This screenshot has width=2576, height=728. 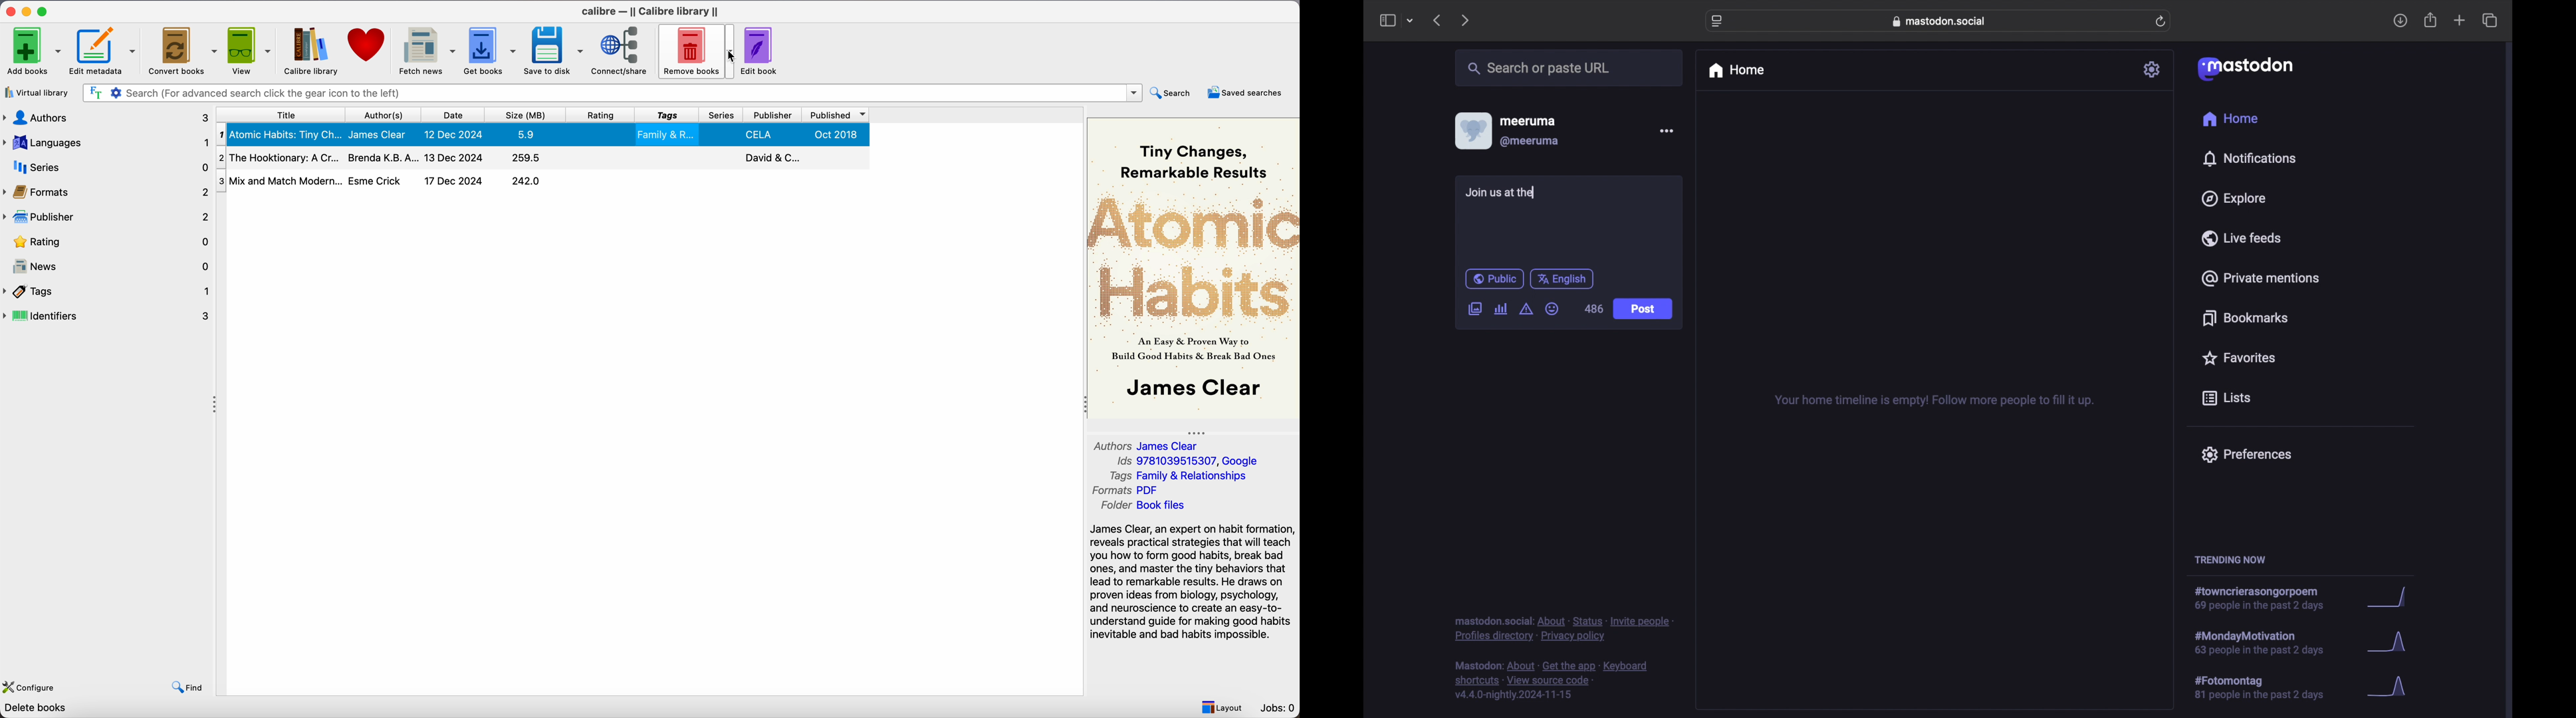 I want to click on published, so click(x=837, y=115).